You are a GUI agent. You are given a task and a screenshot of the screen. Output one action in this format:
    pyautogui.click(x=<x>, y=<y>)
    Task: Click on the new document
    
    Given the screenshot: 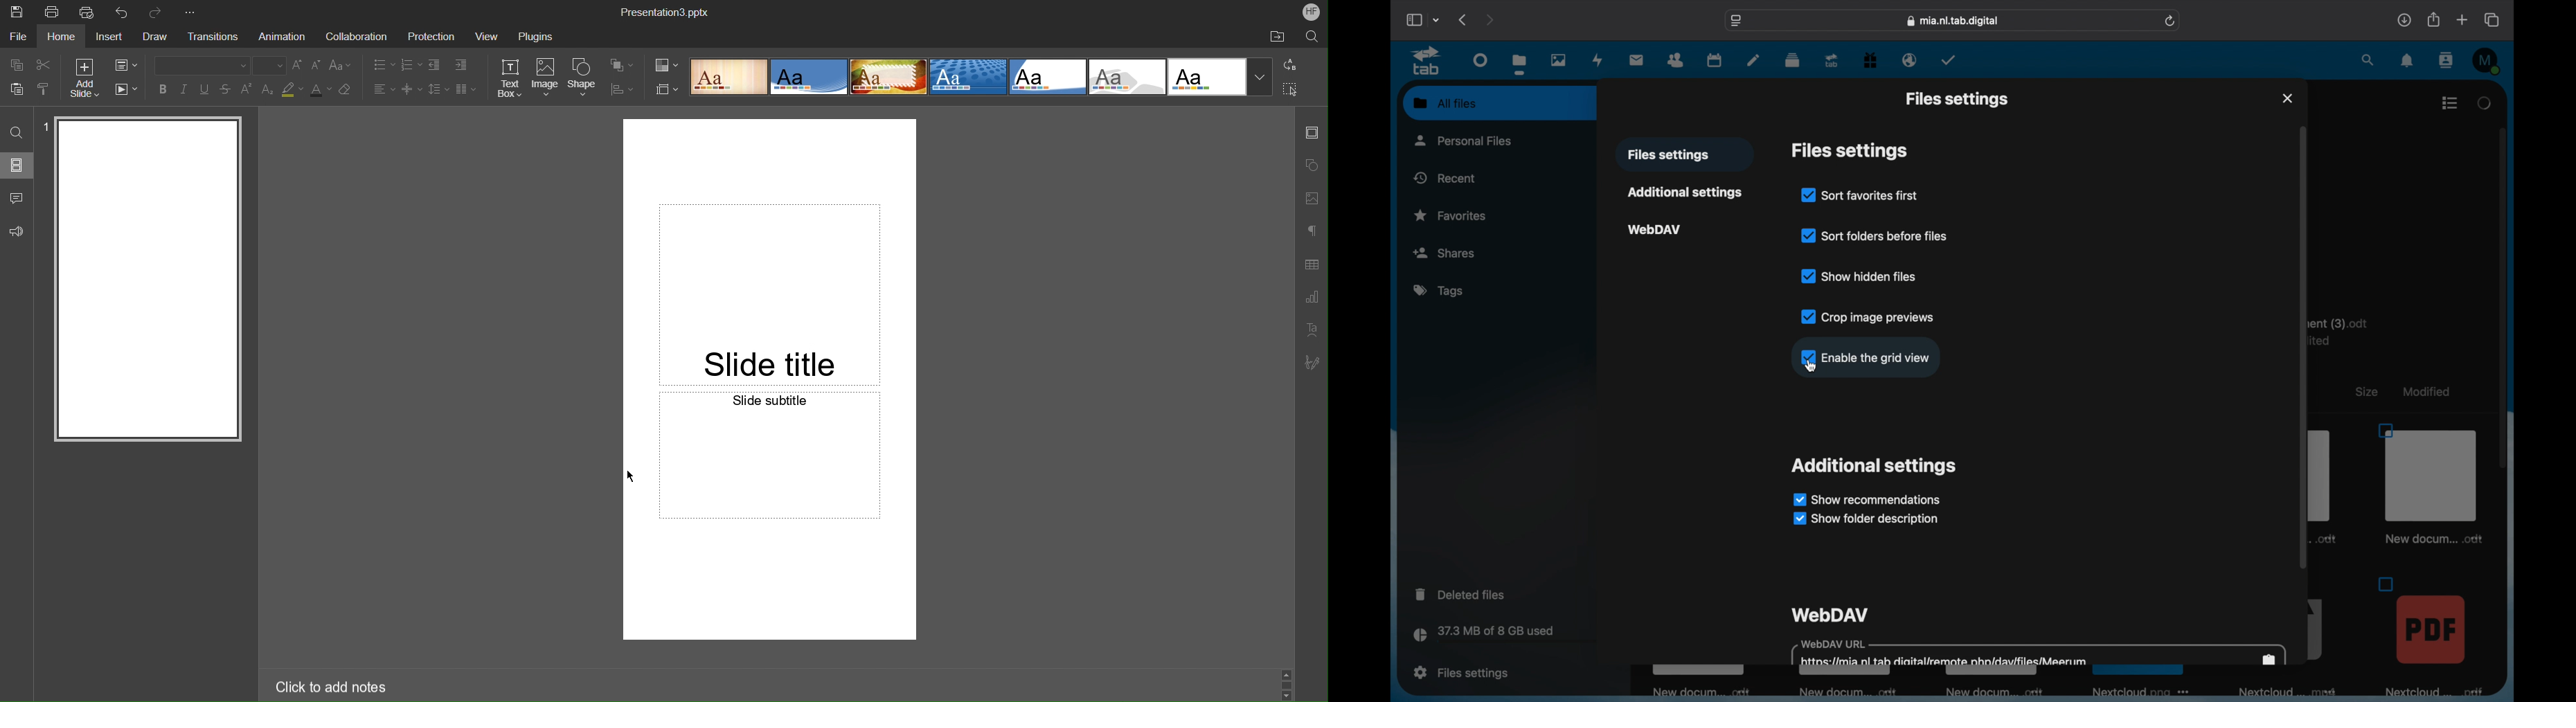 What is the action you would take?
    pyautogui.click(x=1694, y=692)
    